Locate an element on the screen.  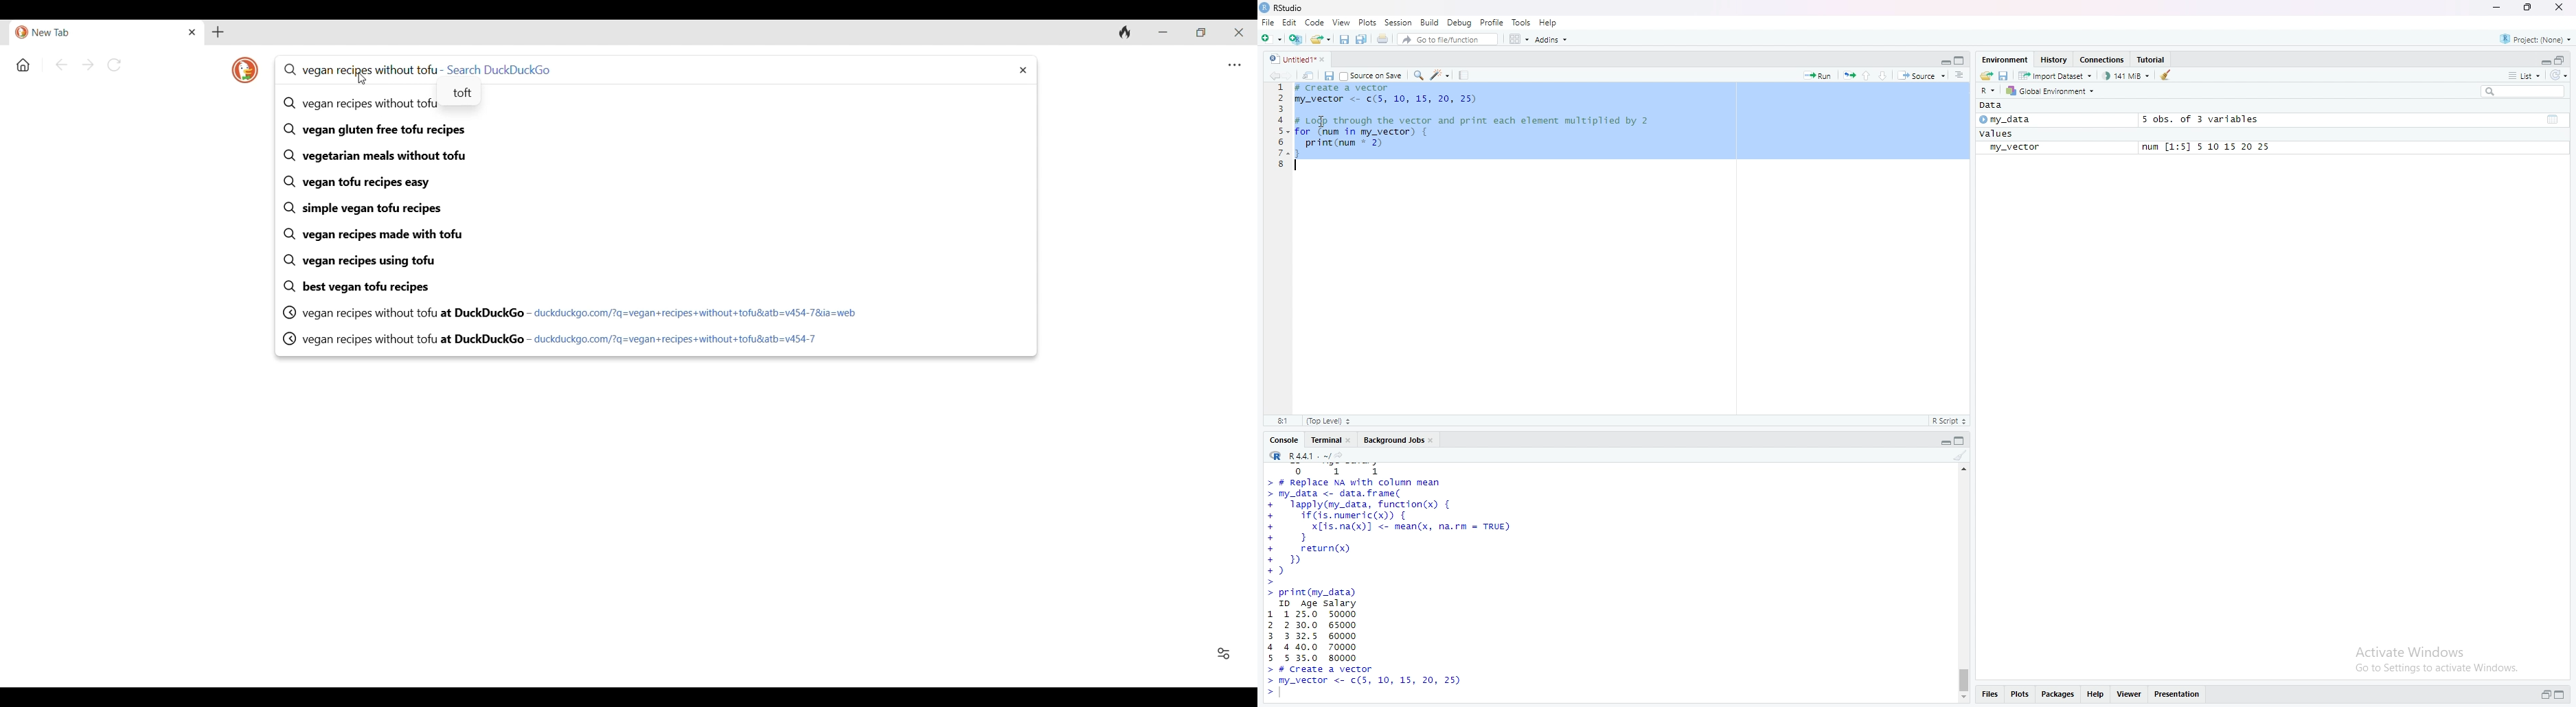
save current document is located at coordinates (1343, 40).